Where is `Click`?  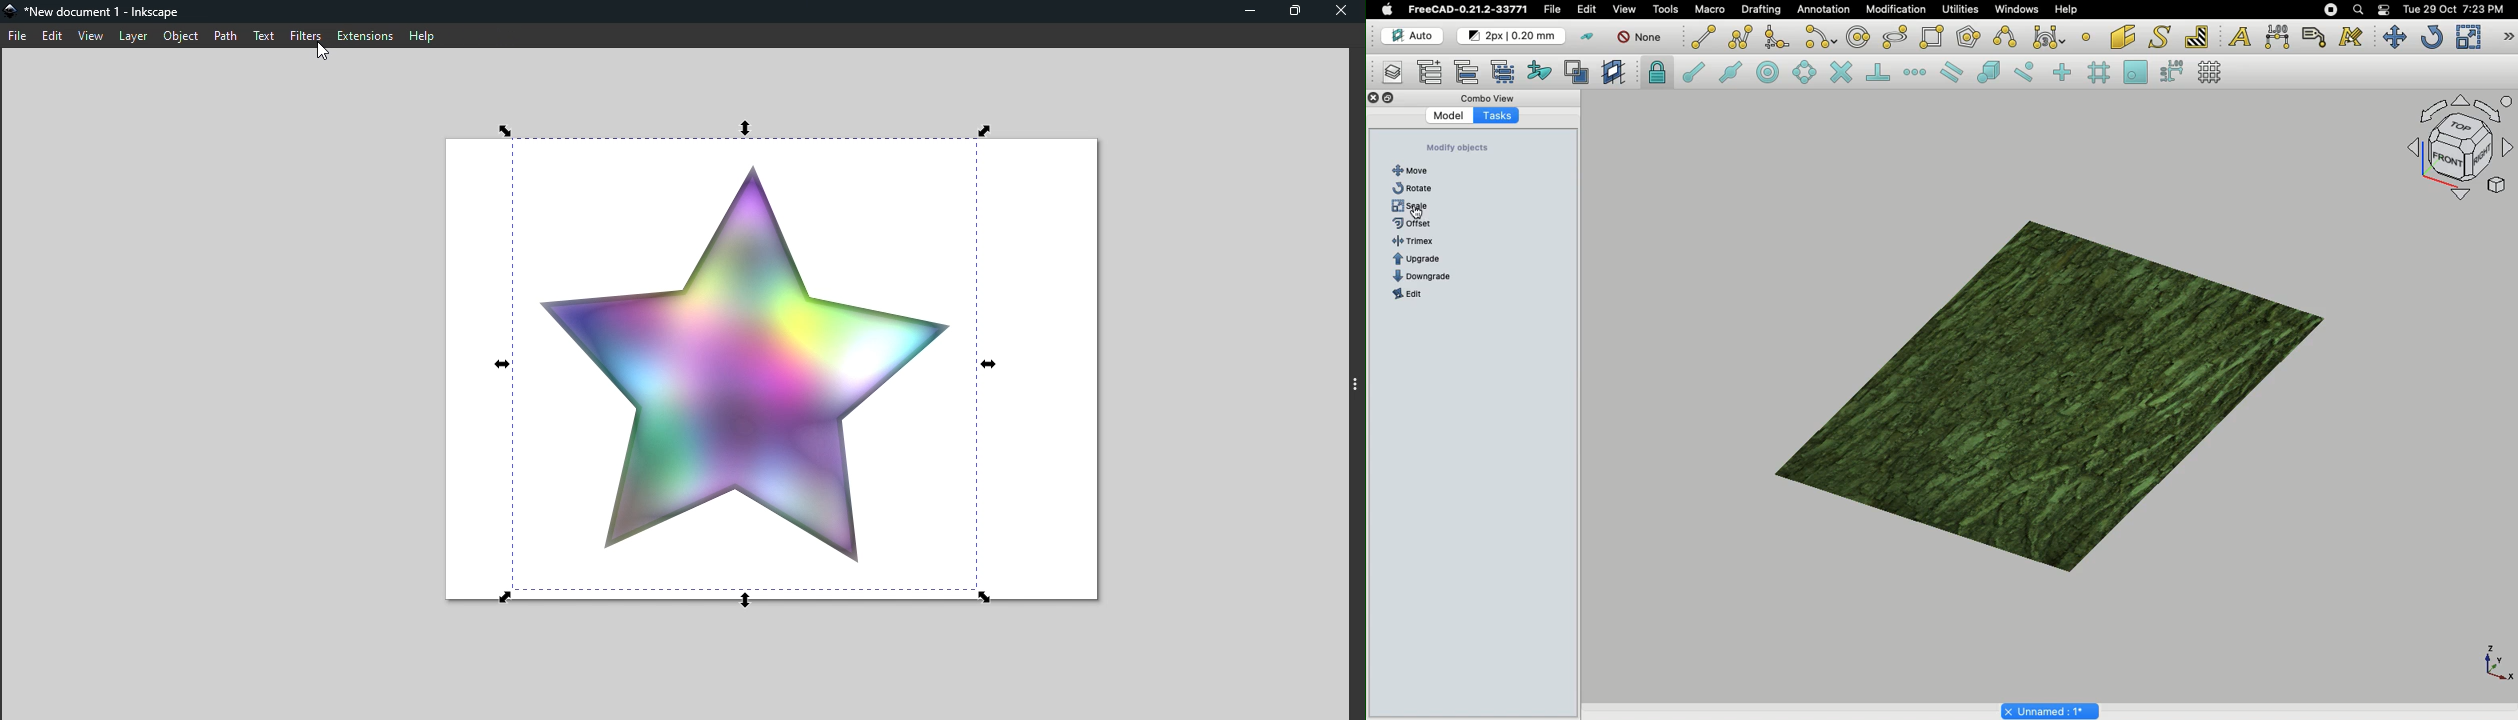 Click is located at coordinates (1427, 218).